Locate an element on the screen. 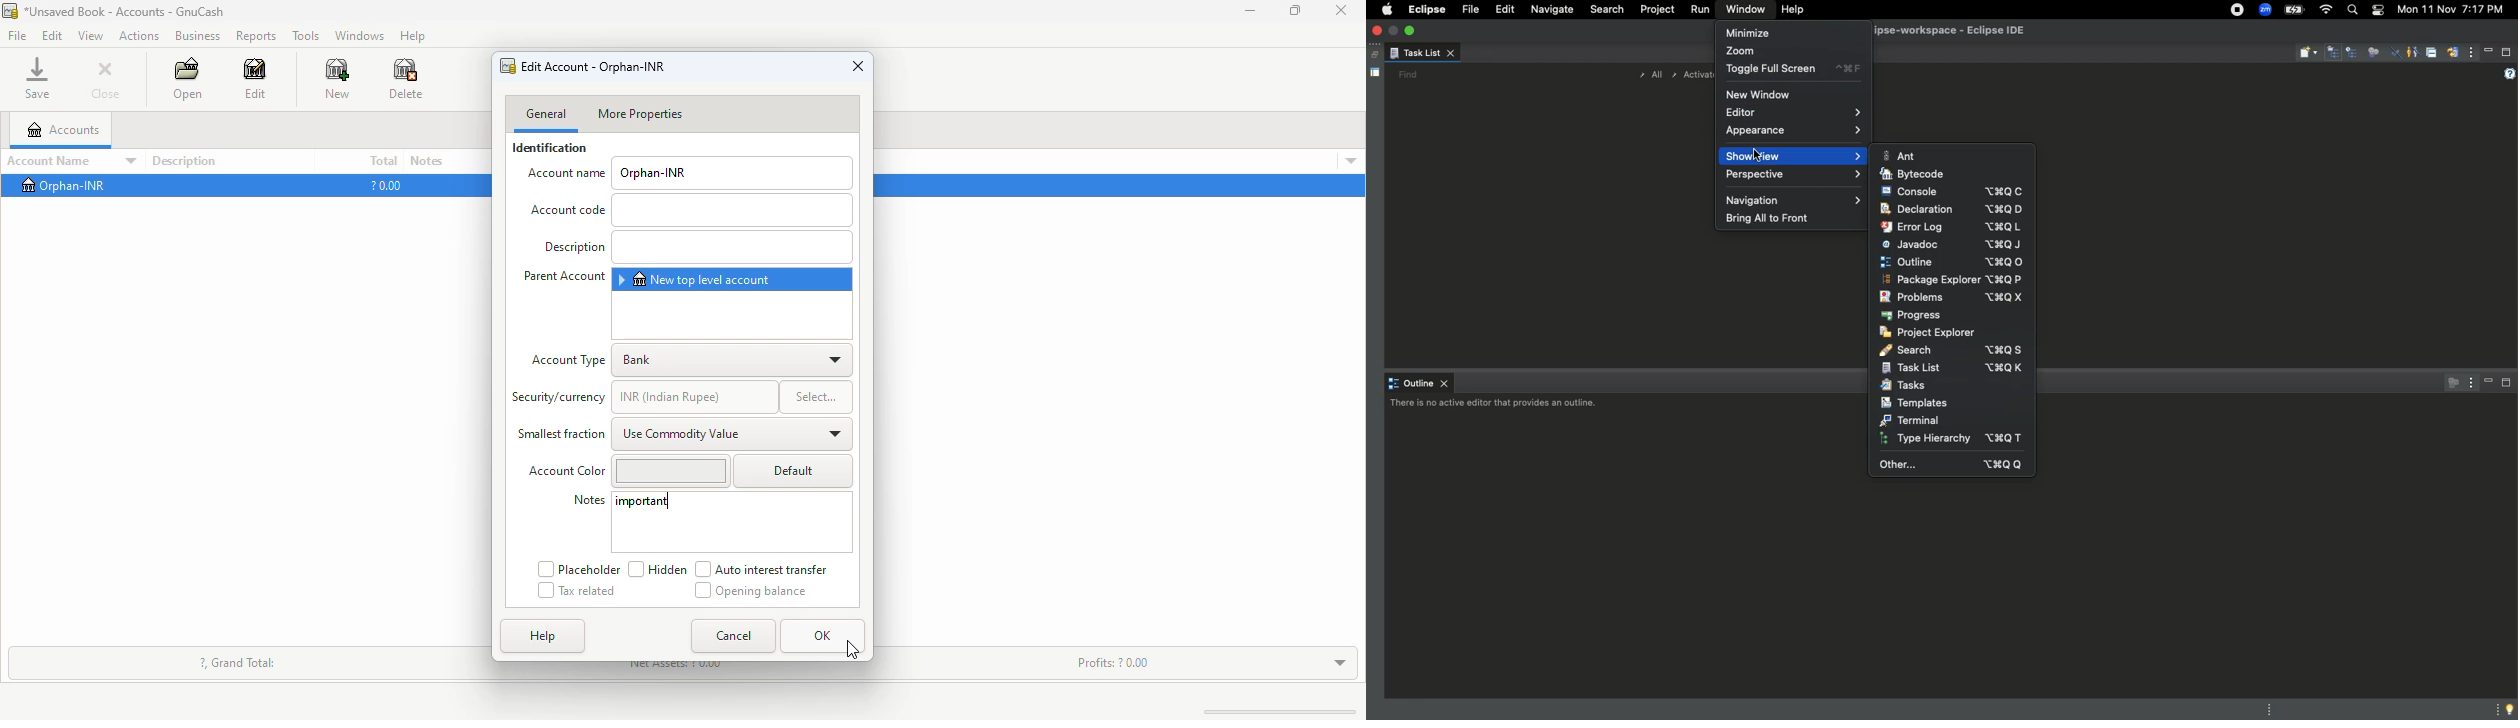 The width and height of the screenshot is (2520, 728). Account code is located at coordinates (562, 211).